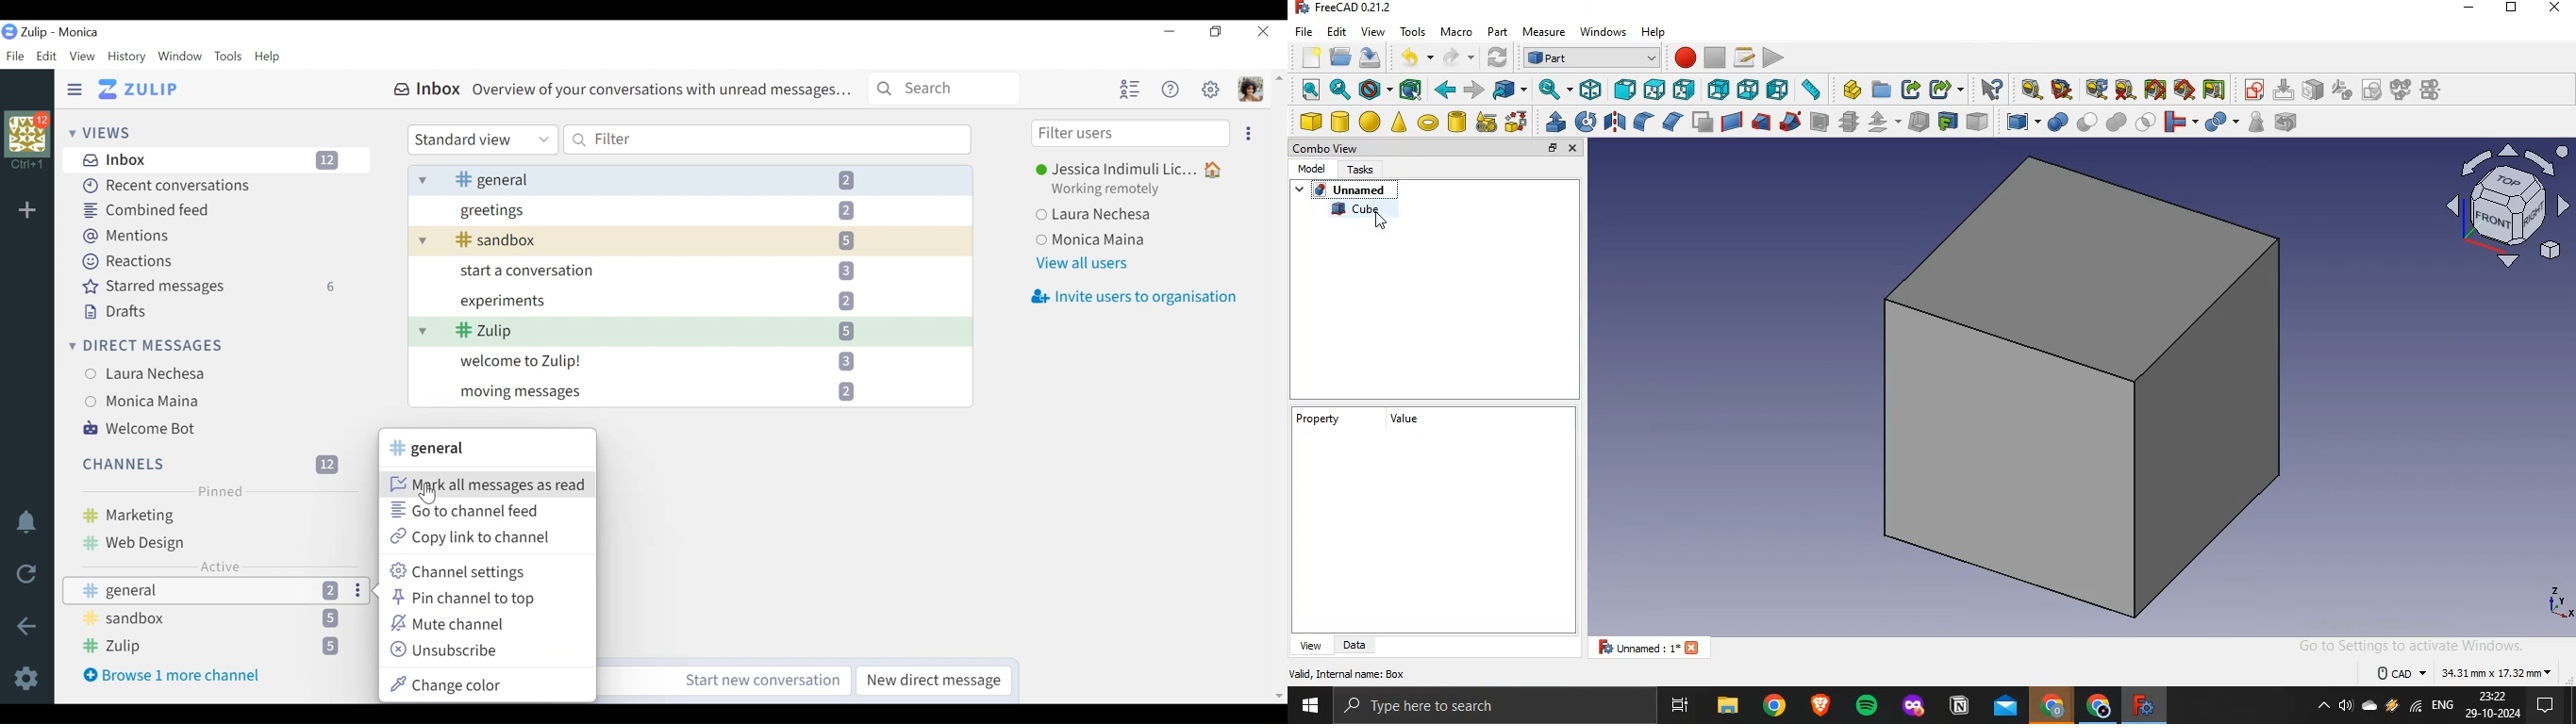 The image size is (2576, 728). I want to click on file, so click(1305, 30).